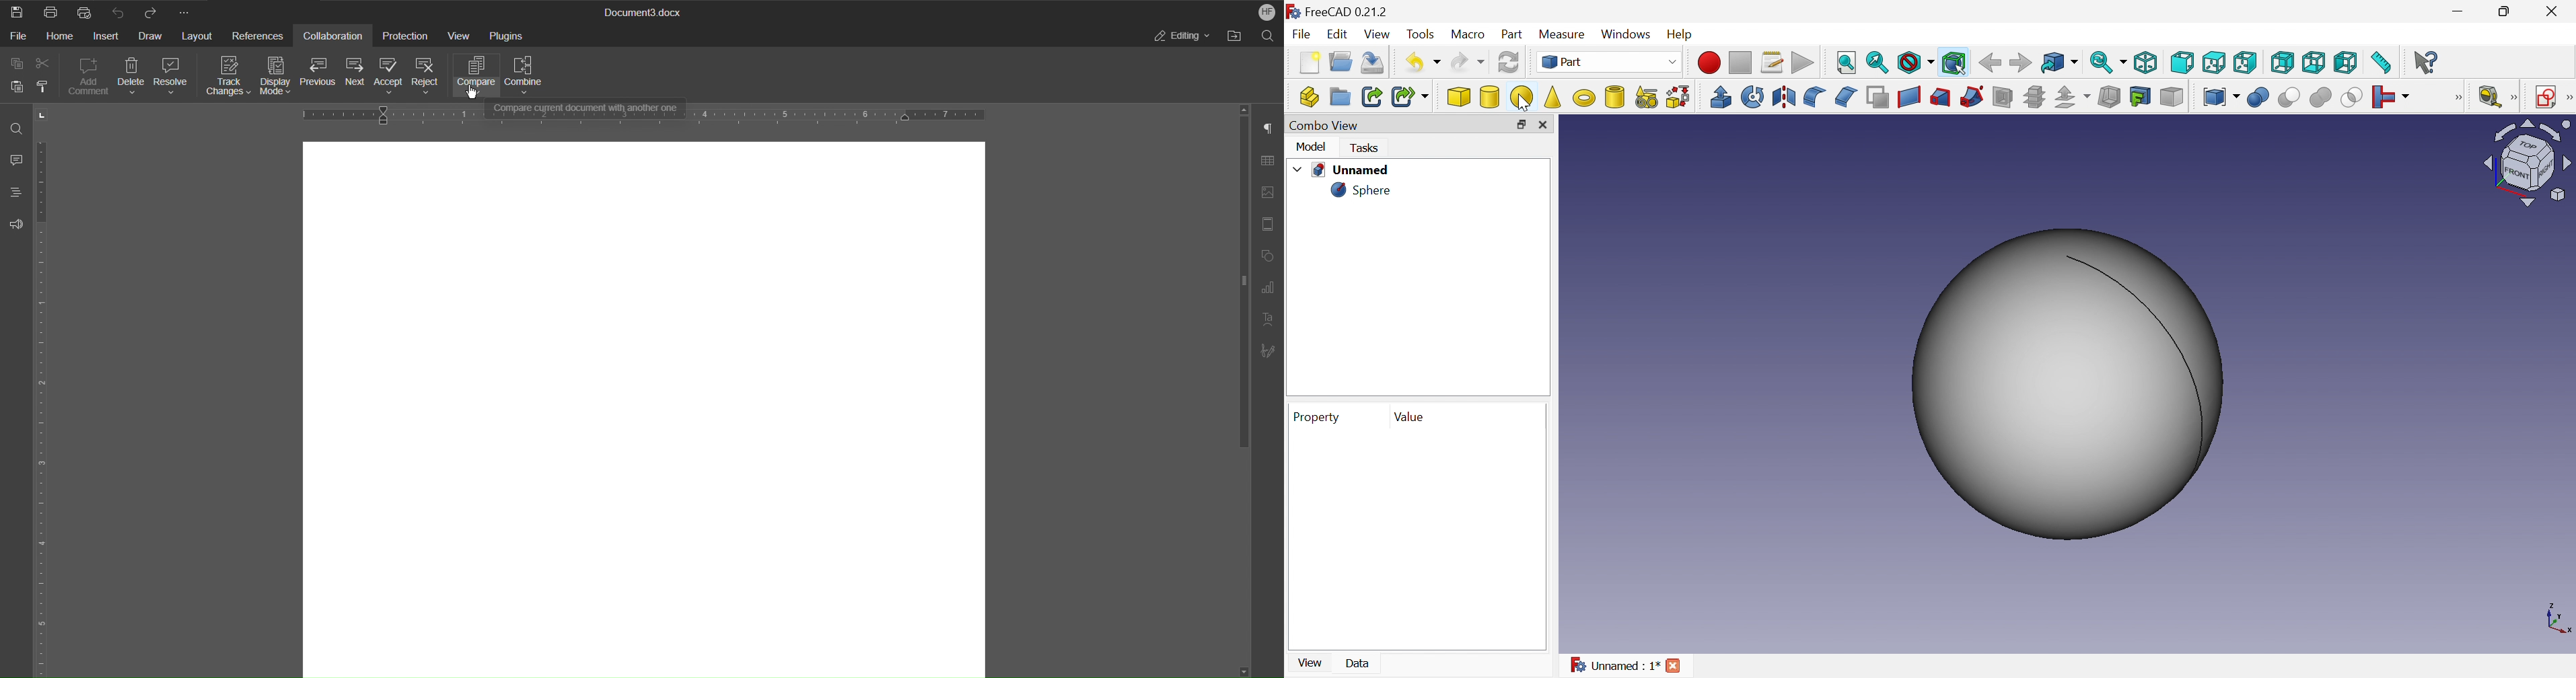 The width and height of the screenshot is (2576, 700). What do you see at coordinates (2259, 98) in the screenshot?
I see `Boolean` at bounding box center [2259, 98].